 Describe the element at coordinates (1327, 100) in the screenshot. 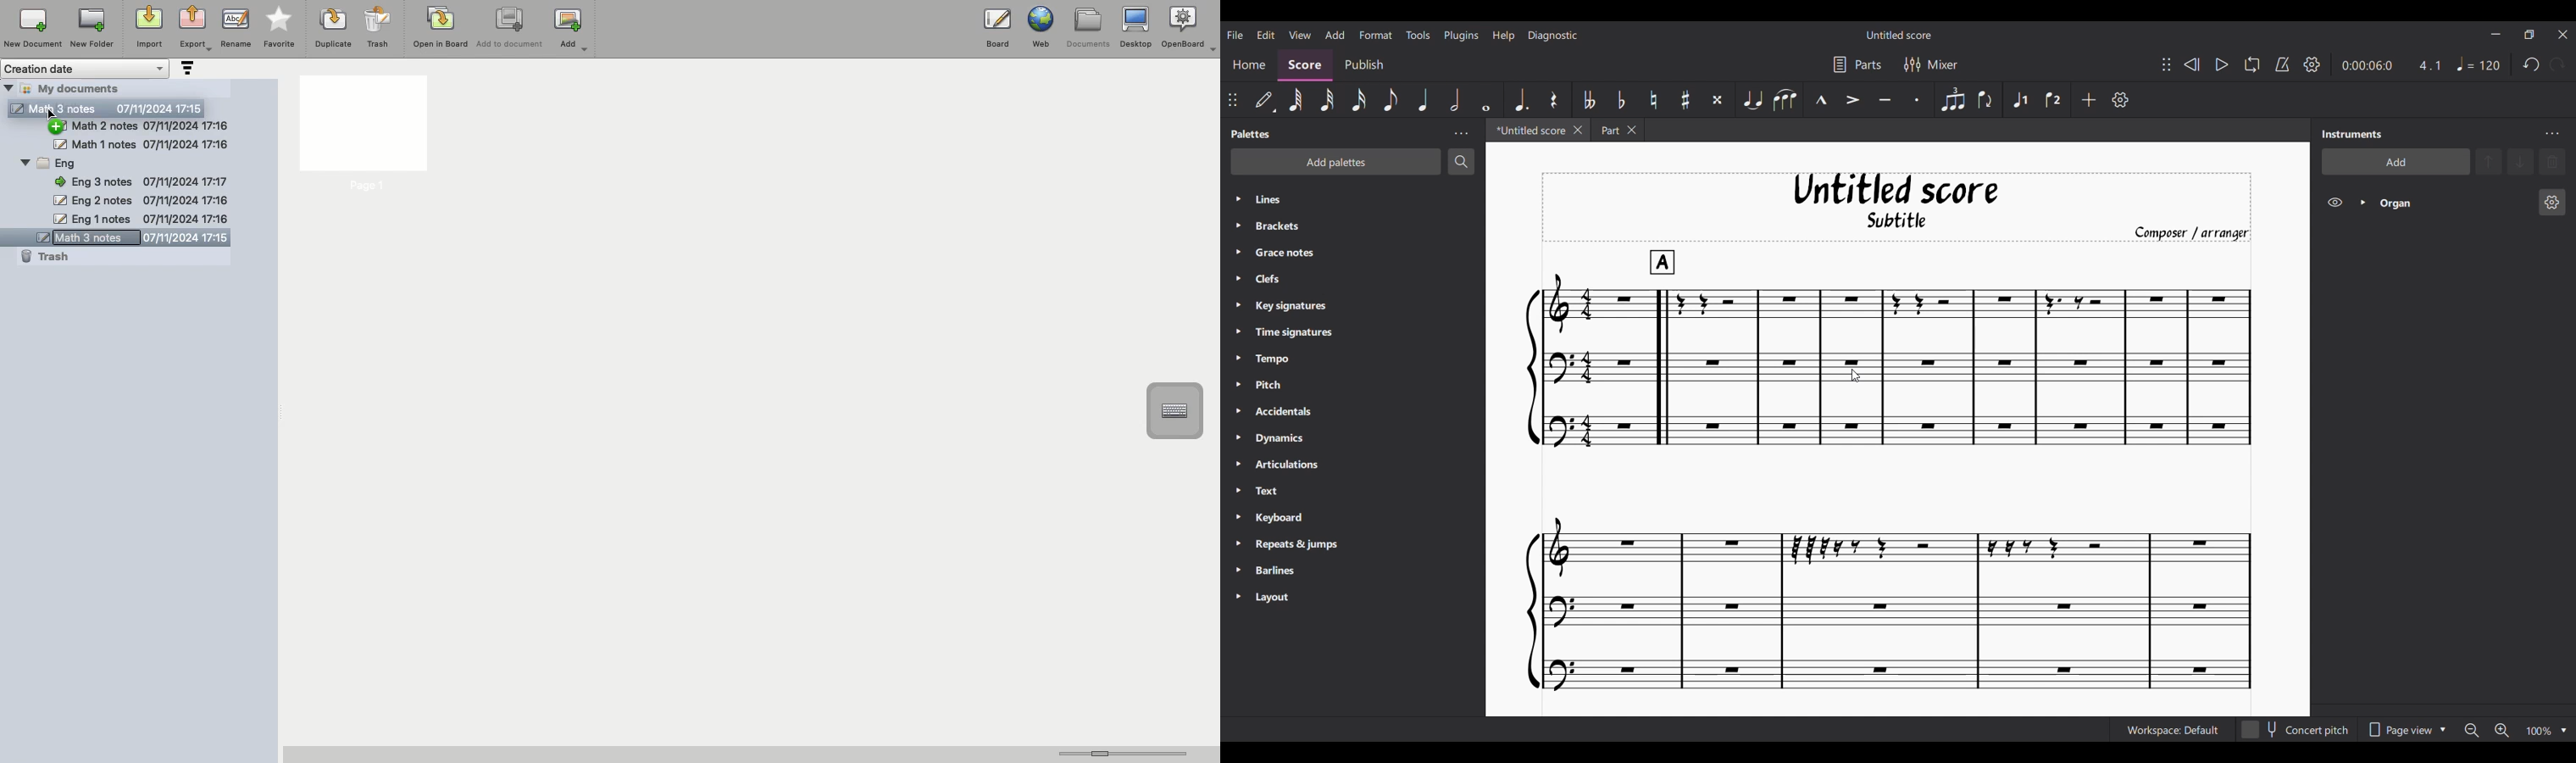

I see `32nd note` at that location.